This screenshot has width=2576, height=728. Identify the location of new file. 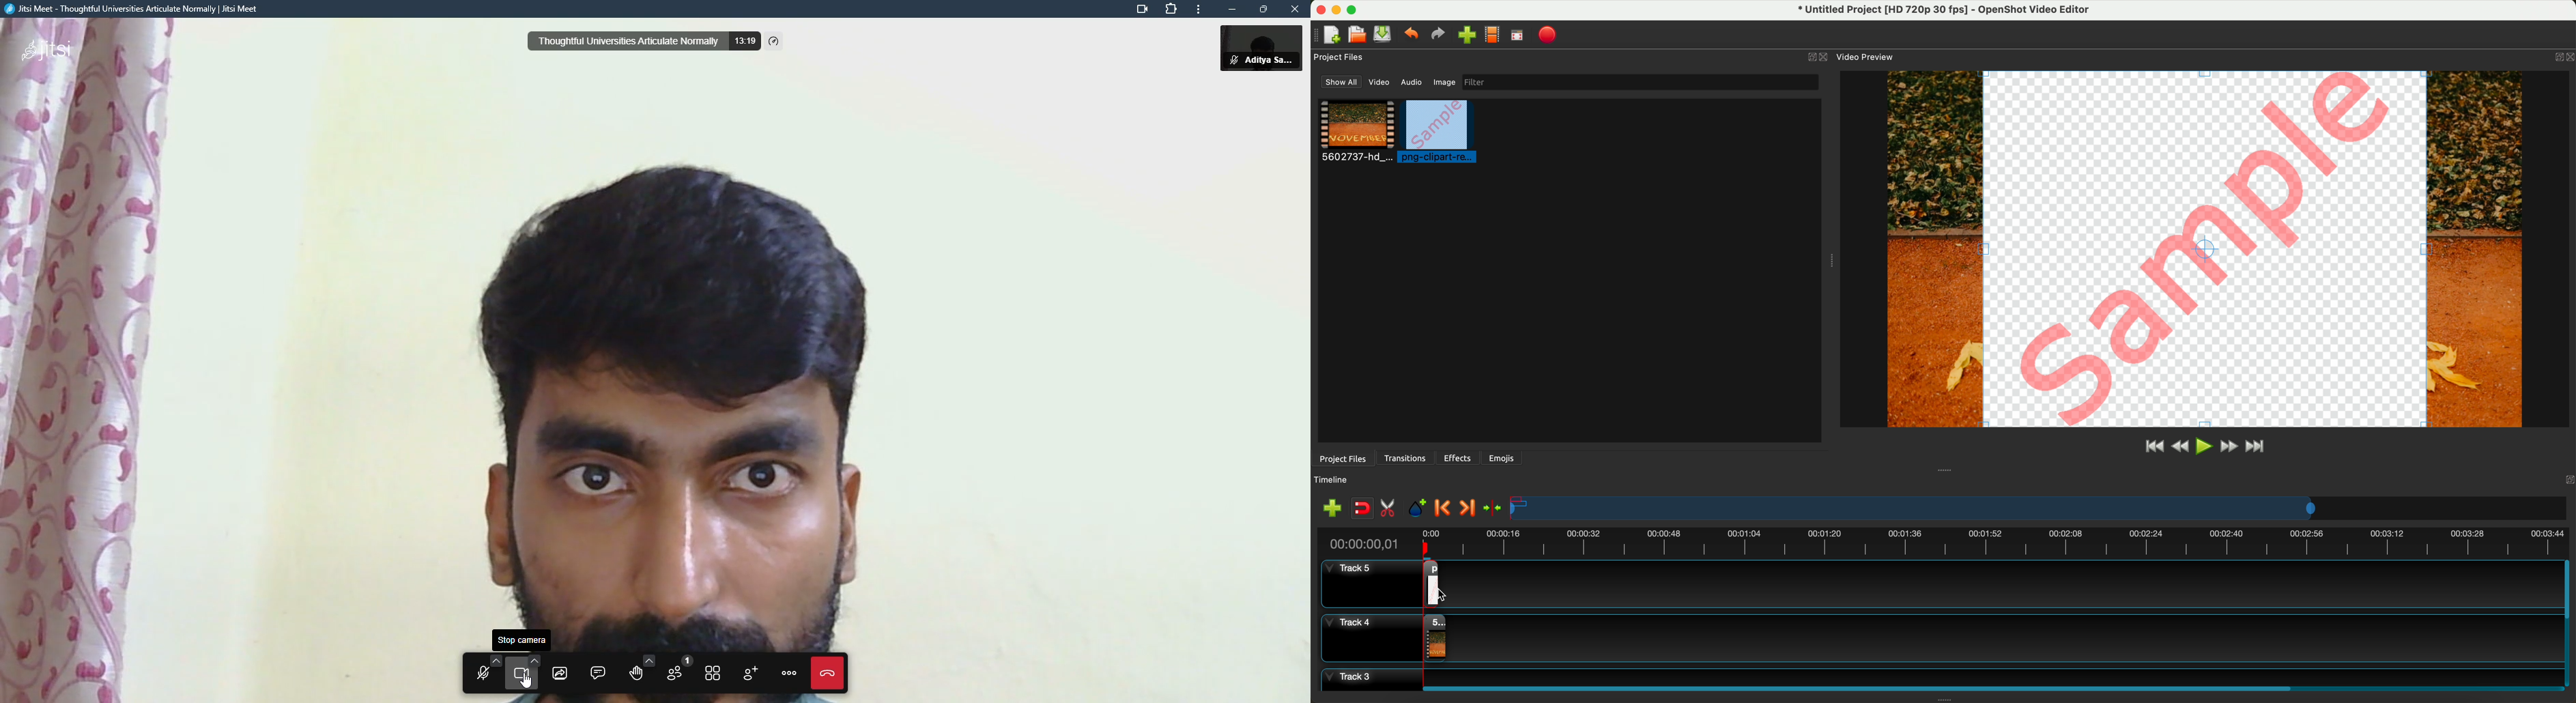
(1329, 35).